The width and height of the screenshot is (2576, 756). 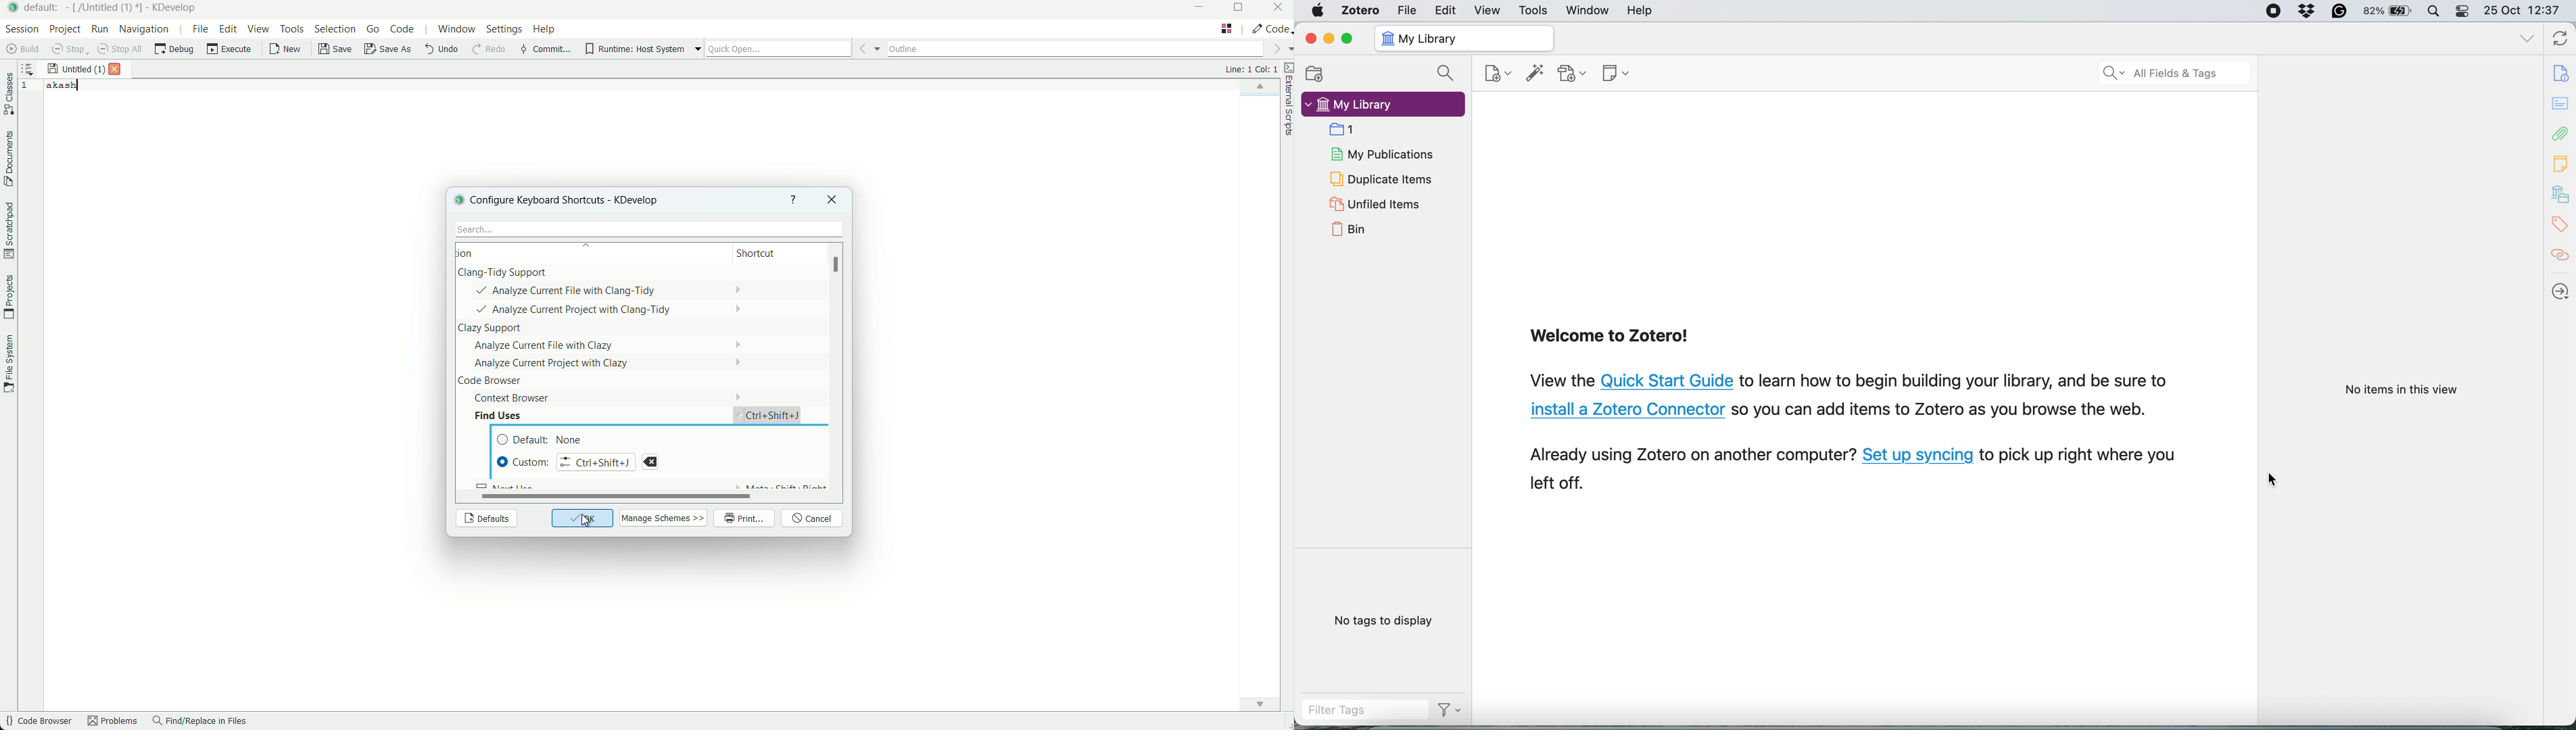 I want to click on my library, so click(x=1350, y=105).